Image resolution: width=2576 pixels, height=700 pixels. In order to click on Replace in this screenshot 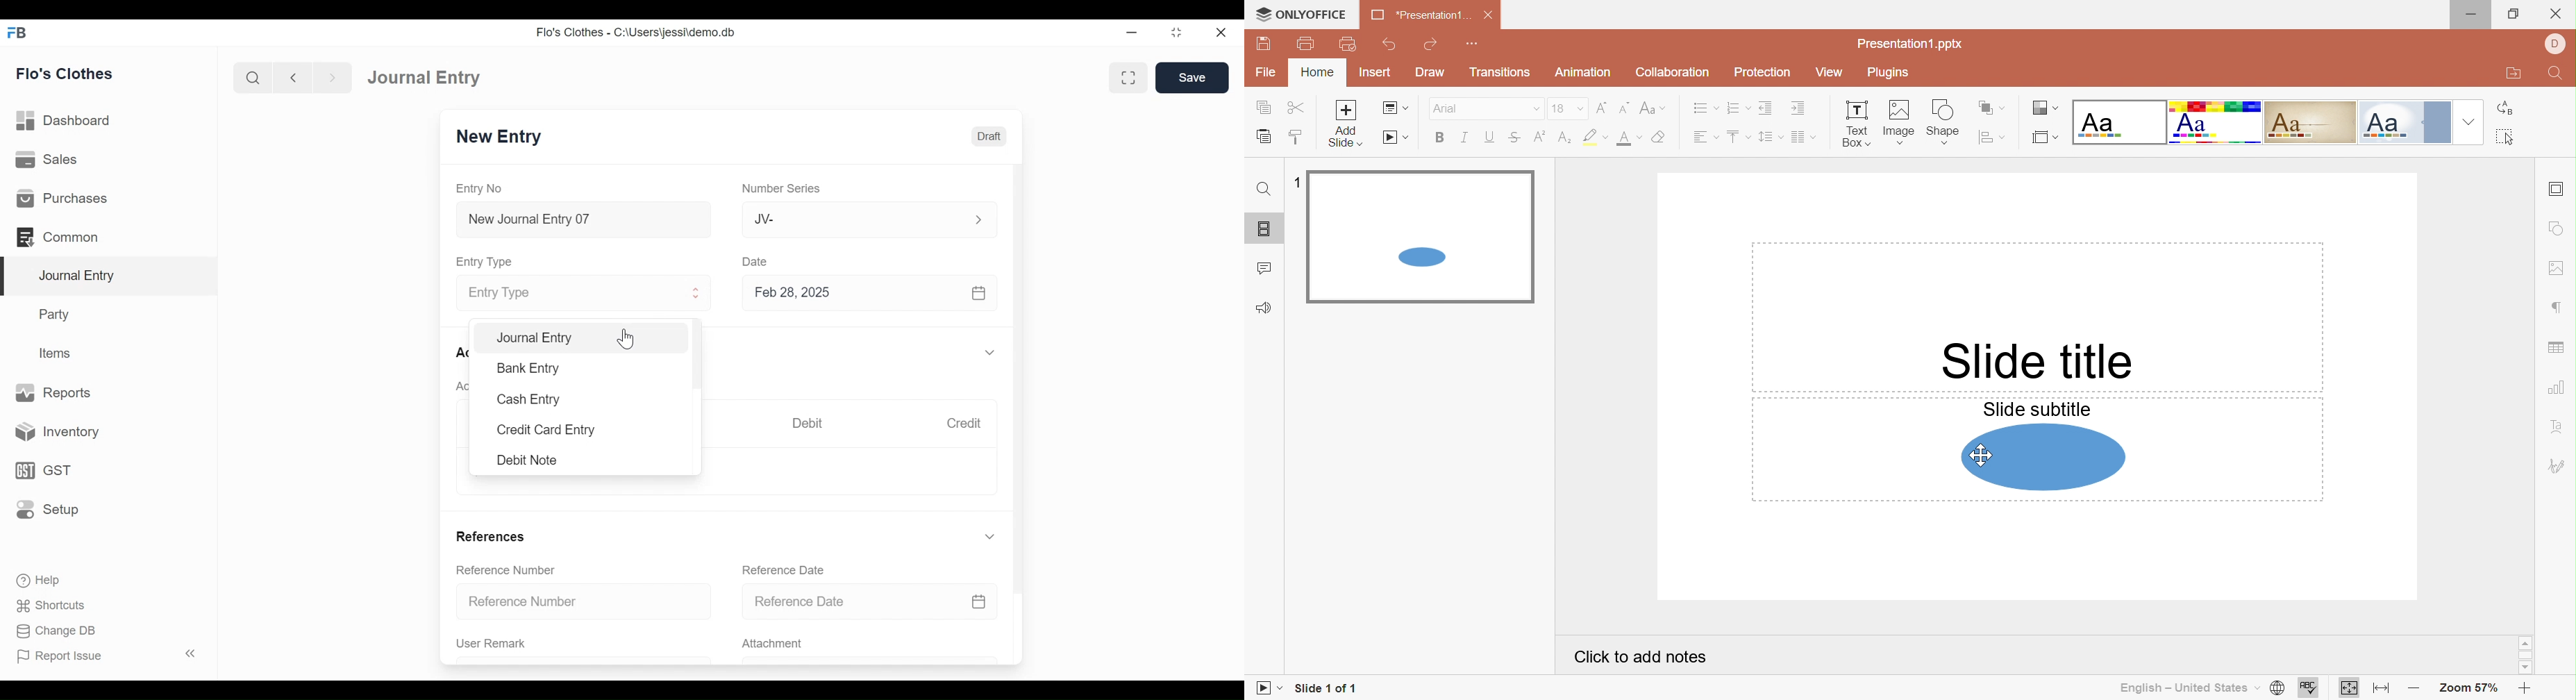, I will do `click(2504, 109)`.